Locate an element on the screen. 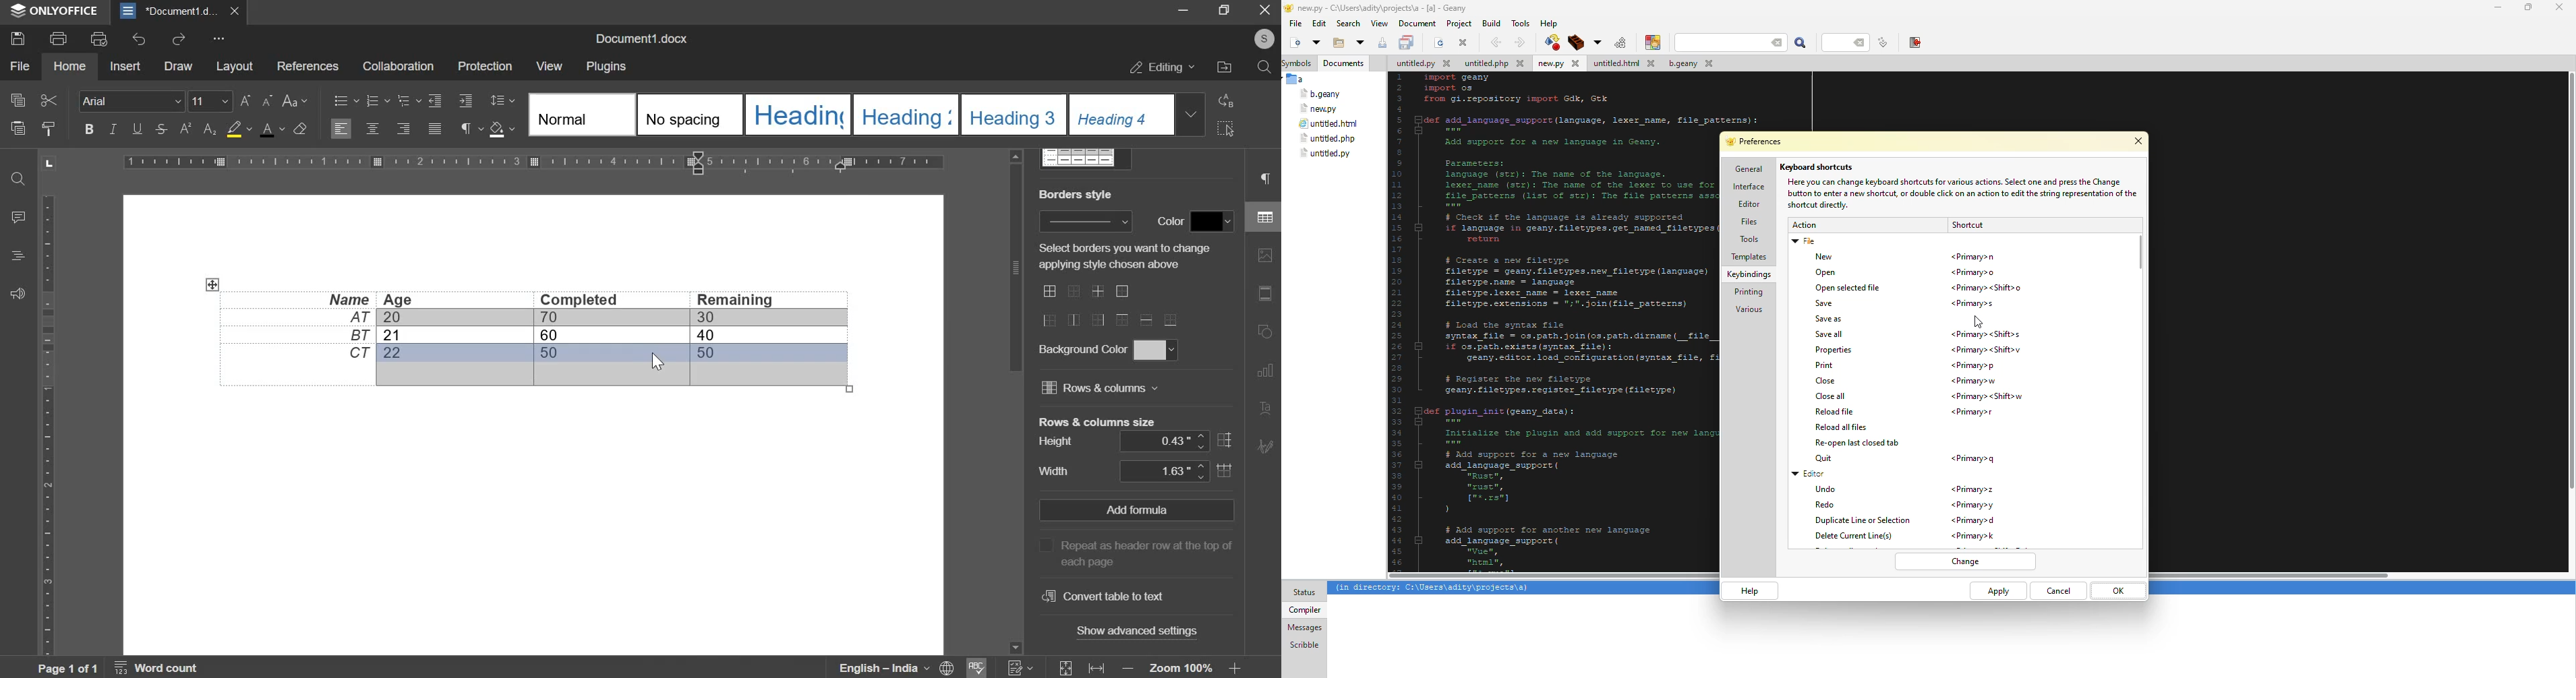  style selection is located at coordinates (867, 115).